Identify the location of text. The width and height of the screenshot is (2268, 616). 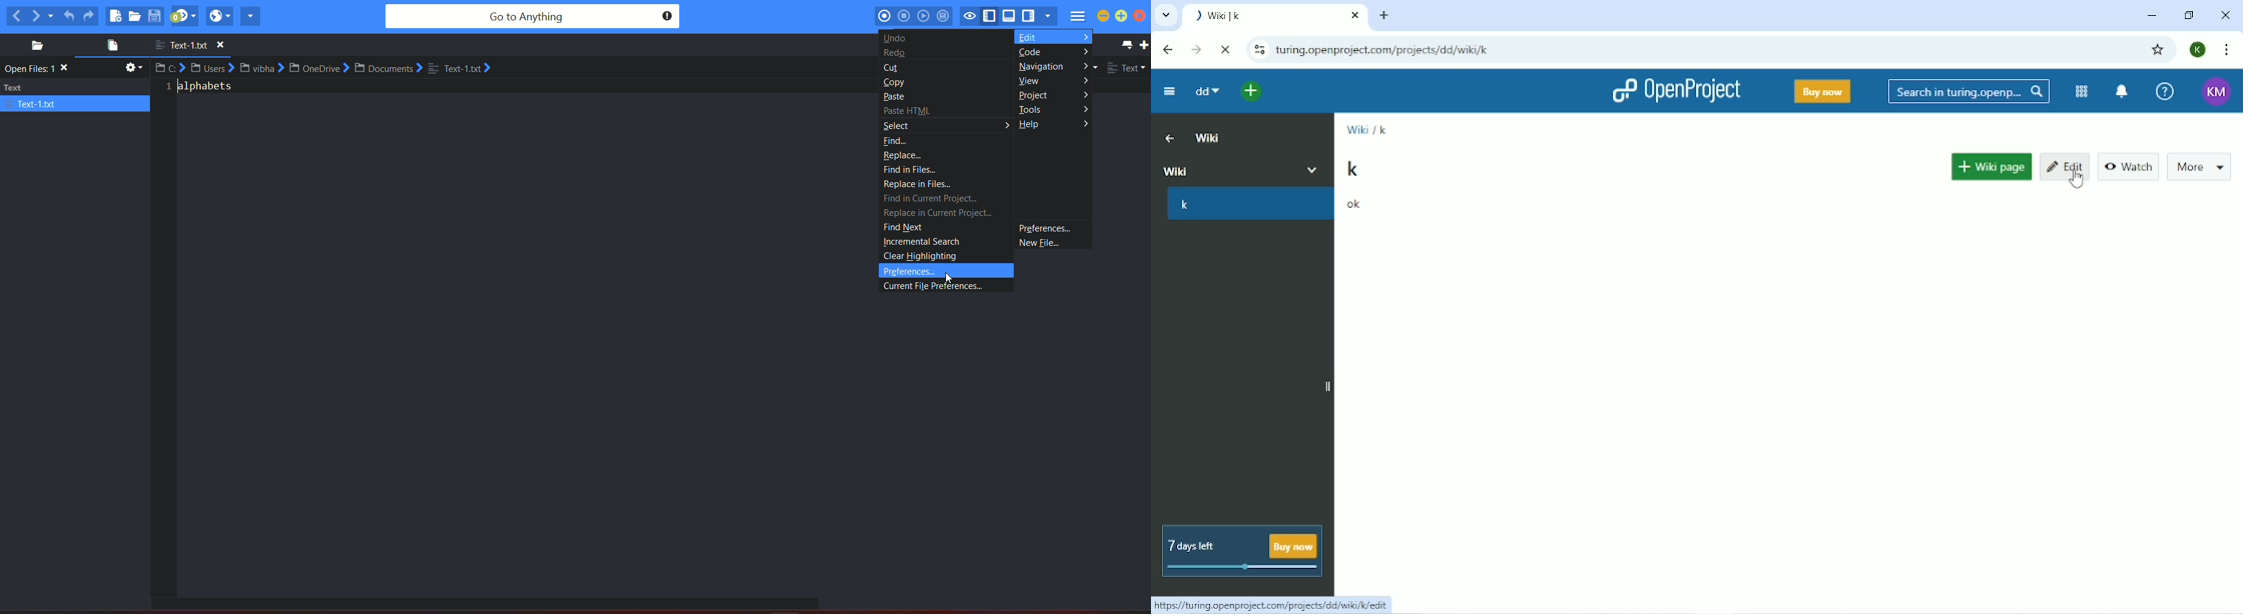
(203, 91).